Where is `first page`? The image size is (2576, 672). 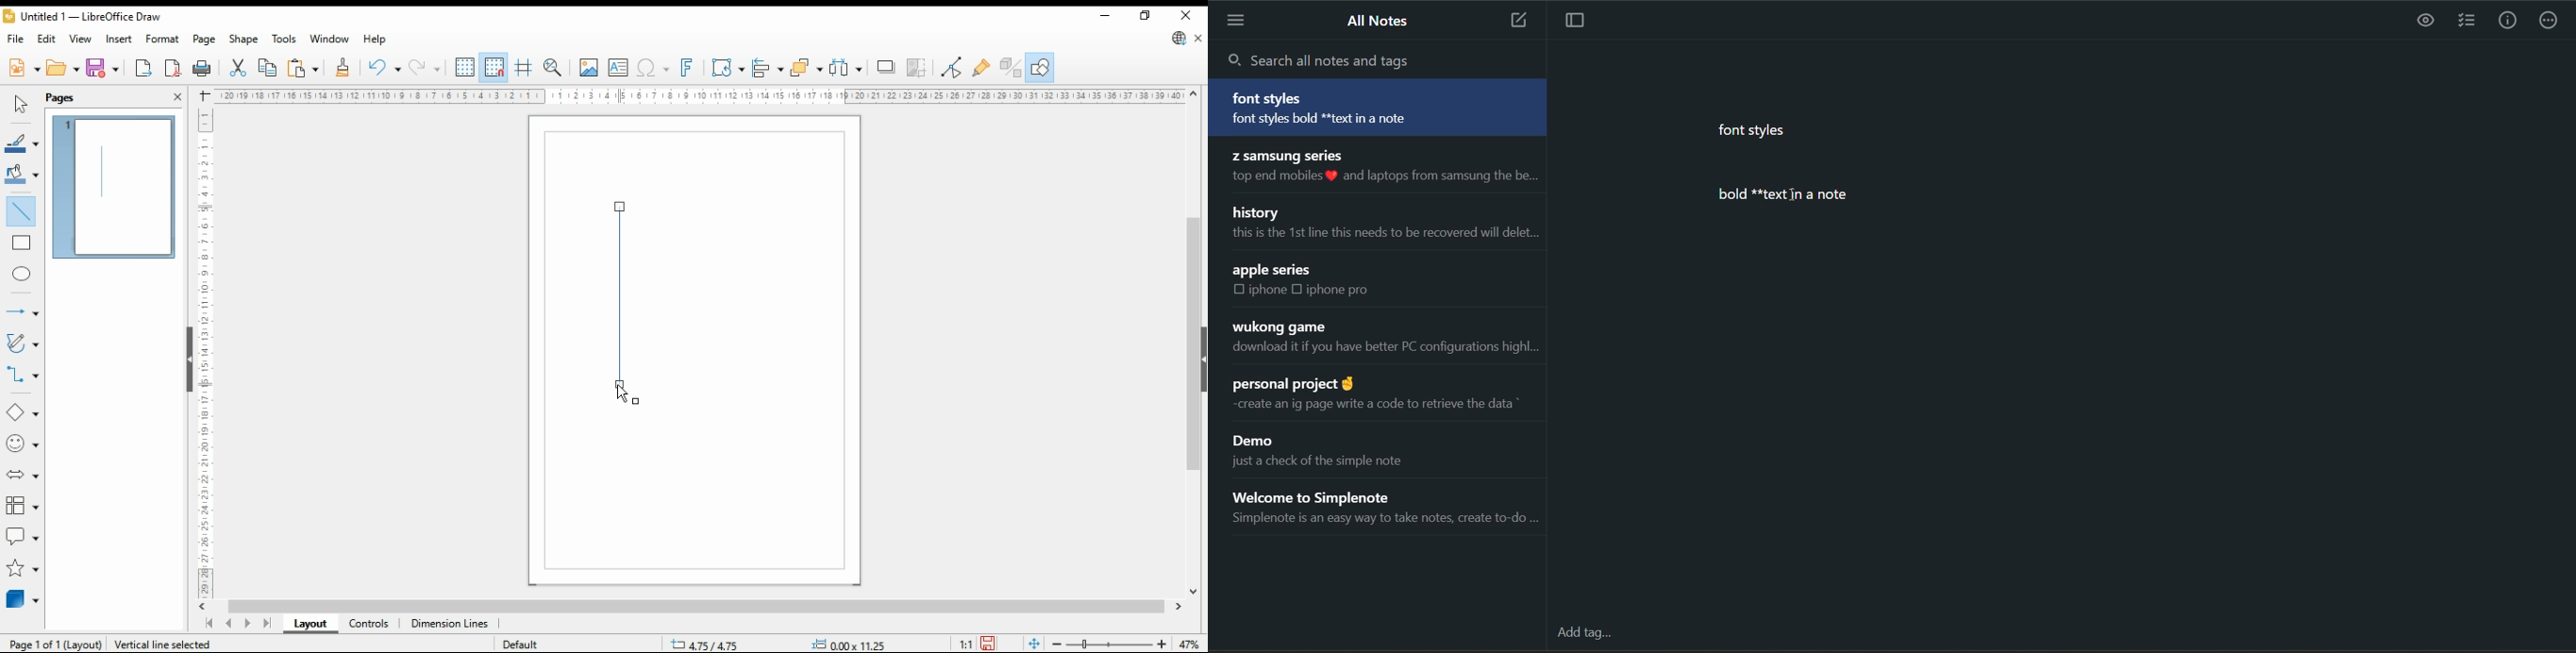 first page is located at coordinates (209, 624).